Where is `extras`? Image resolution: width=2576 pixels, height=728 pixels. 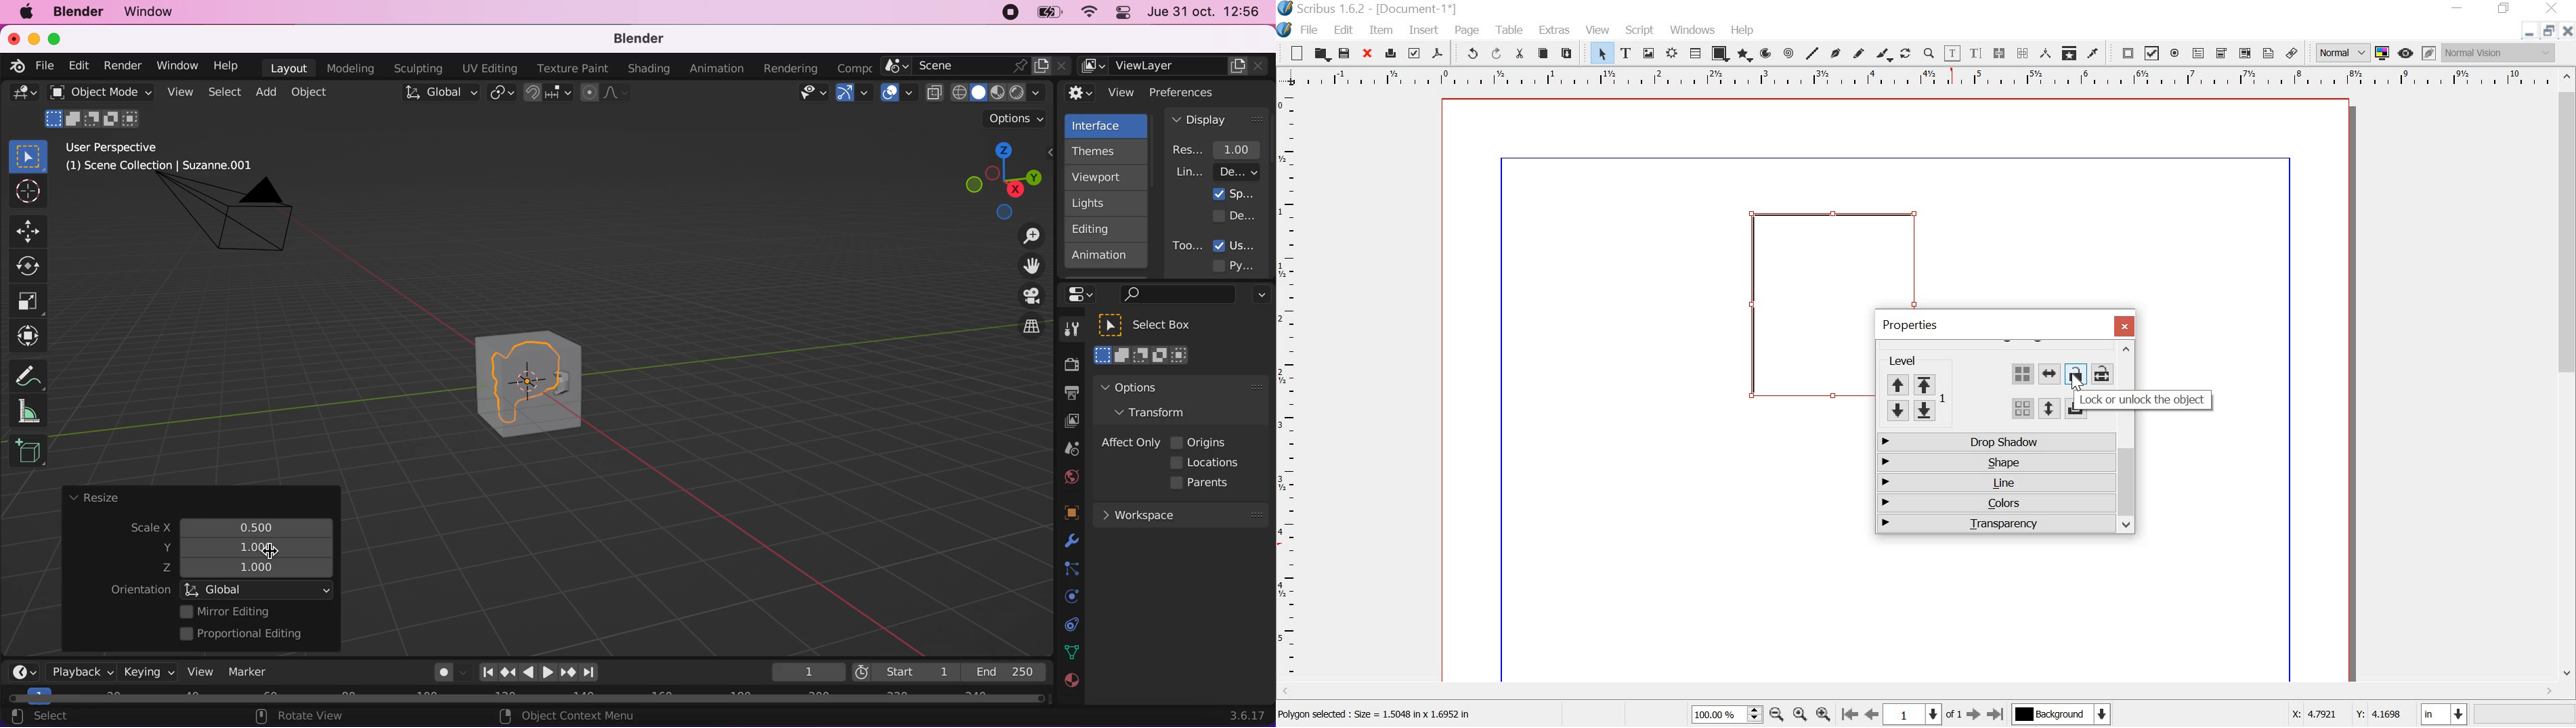
extras is located at coordinates (1555, 29).